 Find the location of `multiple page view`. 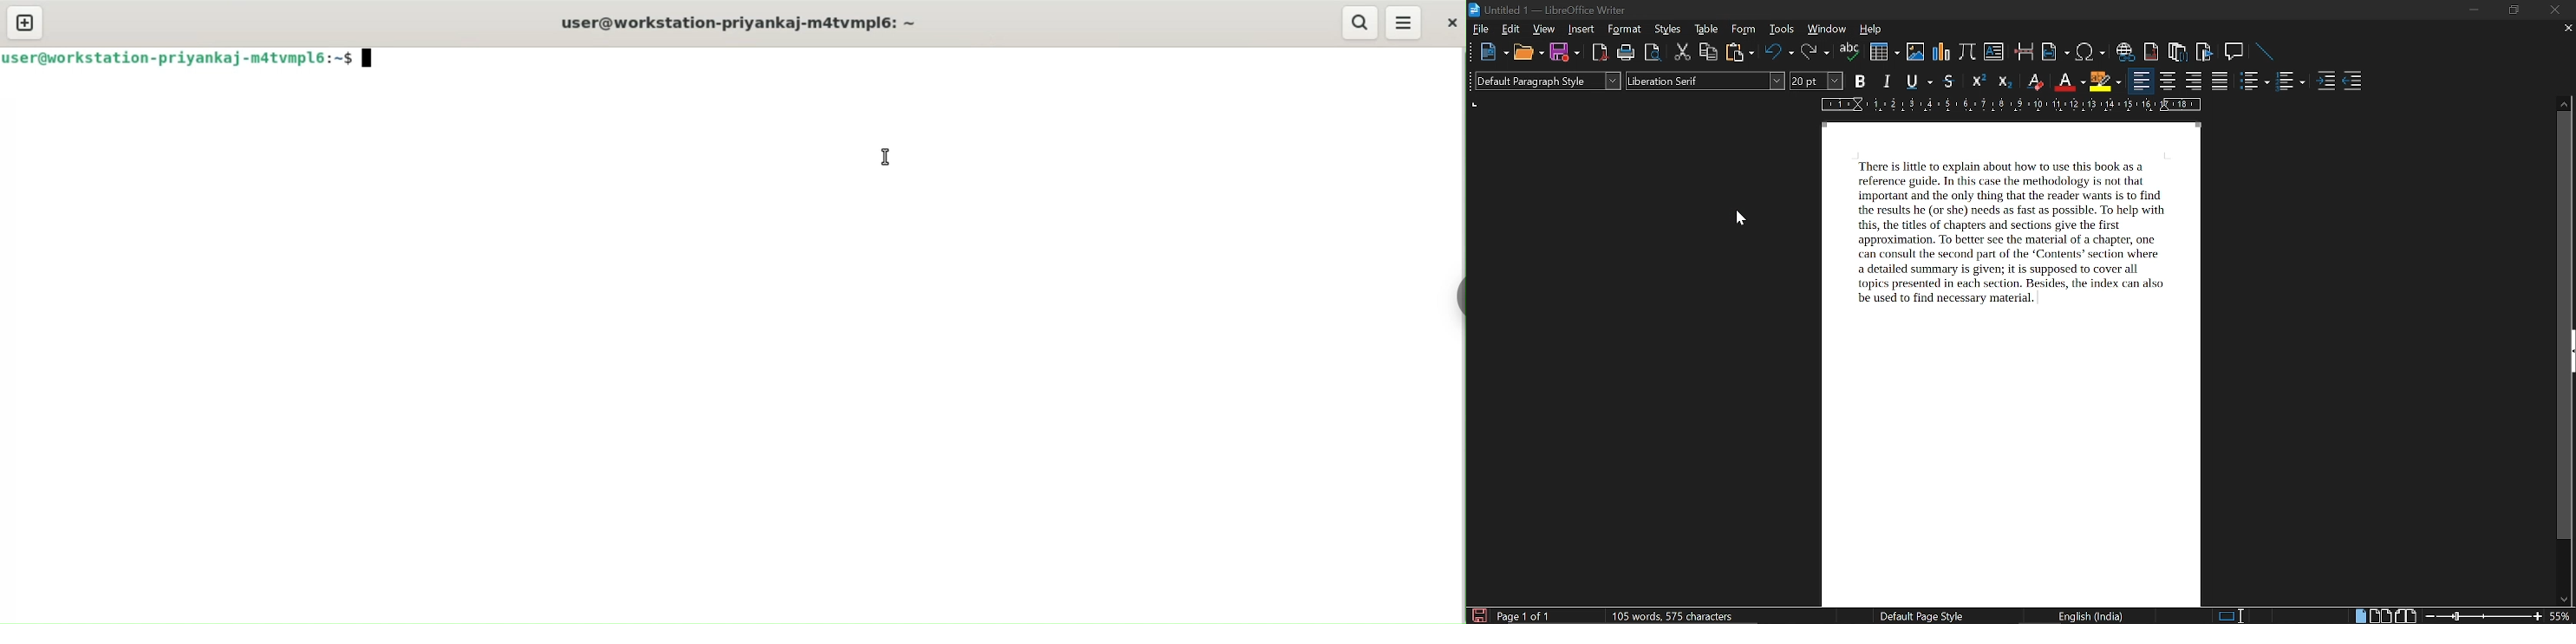

multiple page view is located at coordinates (2380, 616).